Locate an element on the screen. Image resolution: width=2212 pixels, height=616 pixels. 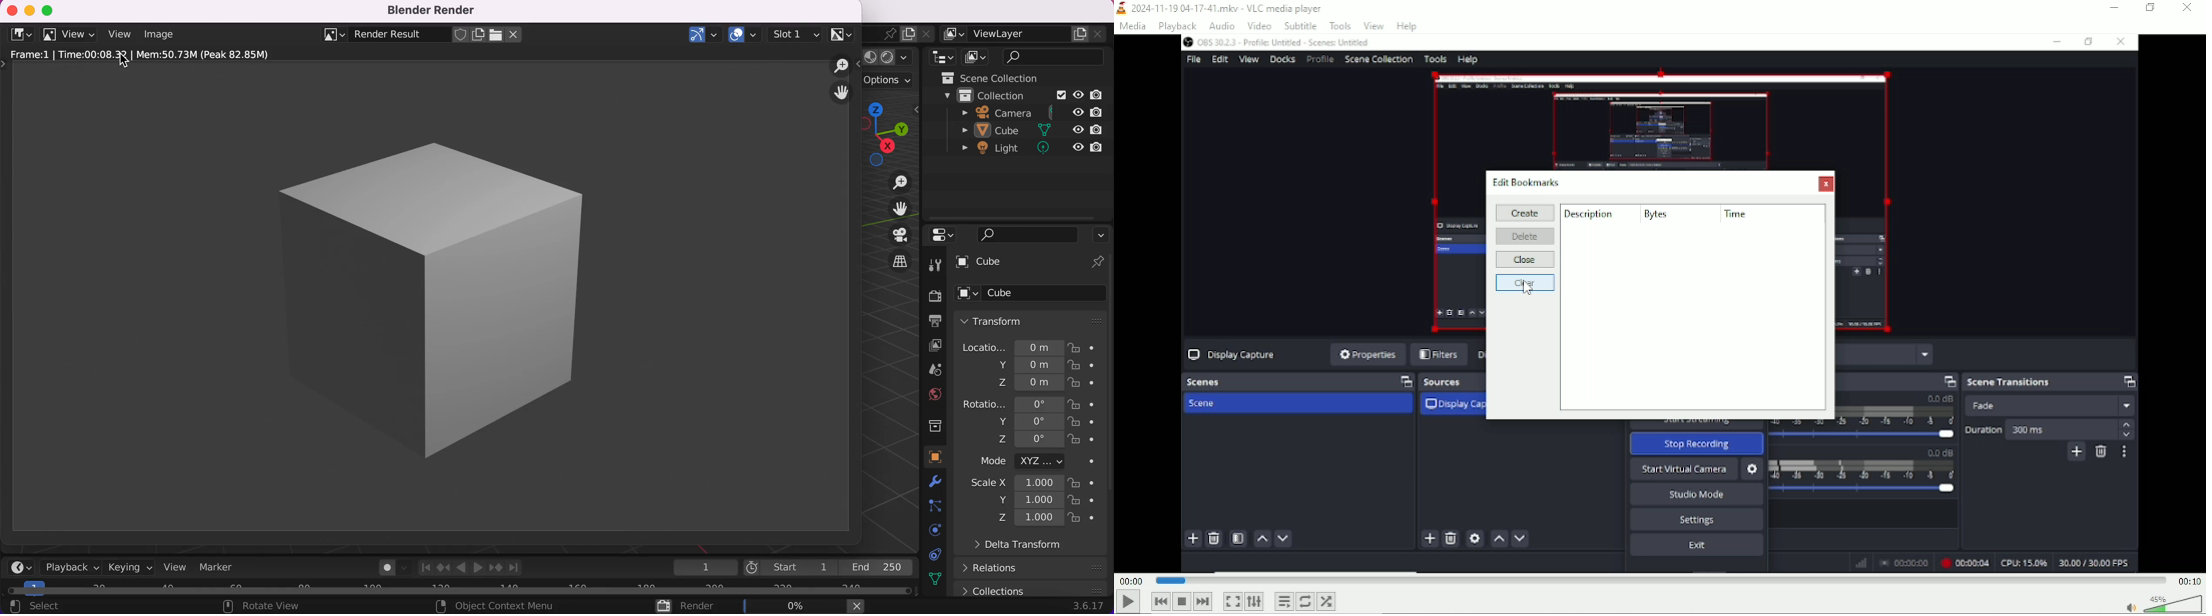
data is located at coordinates (933, 578).